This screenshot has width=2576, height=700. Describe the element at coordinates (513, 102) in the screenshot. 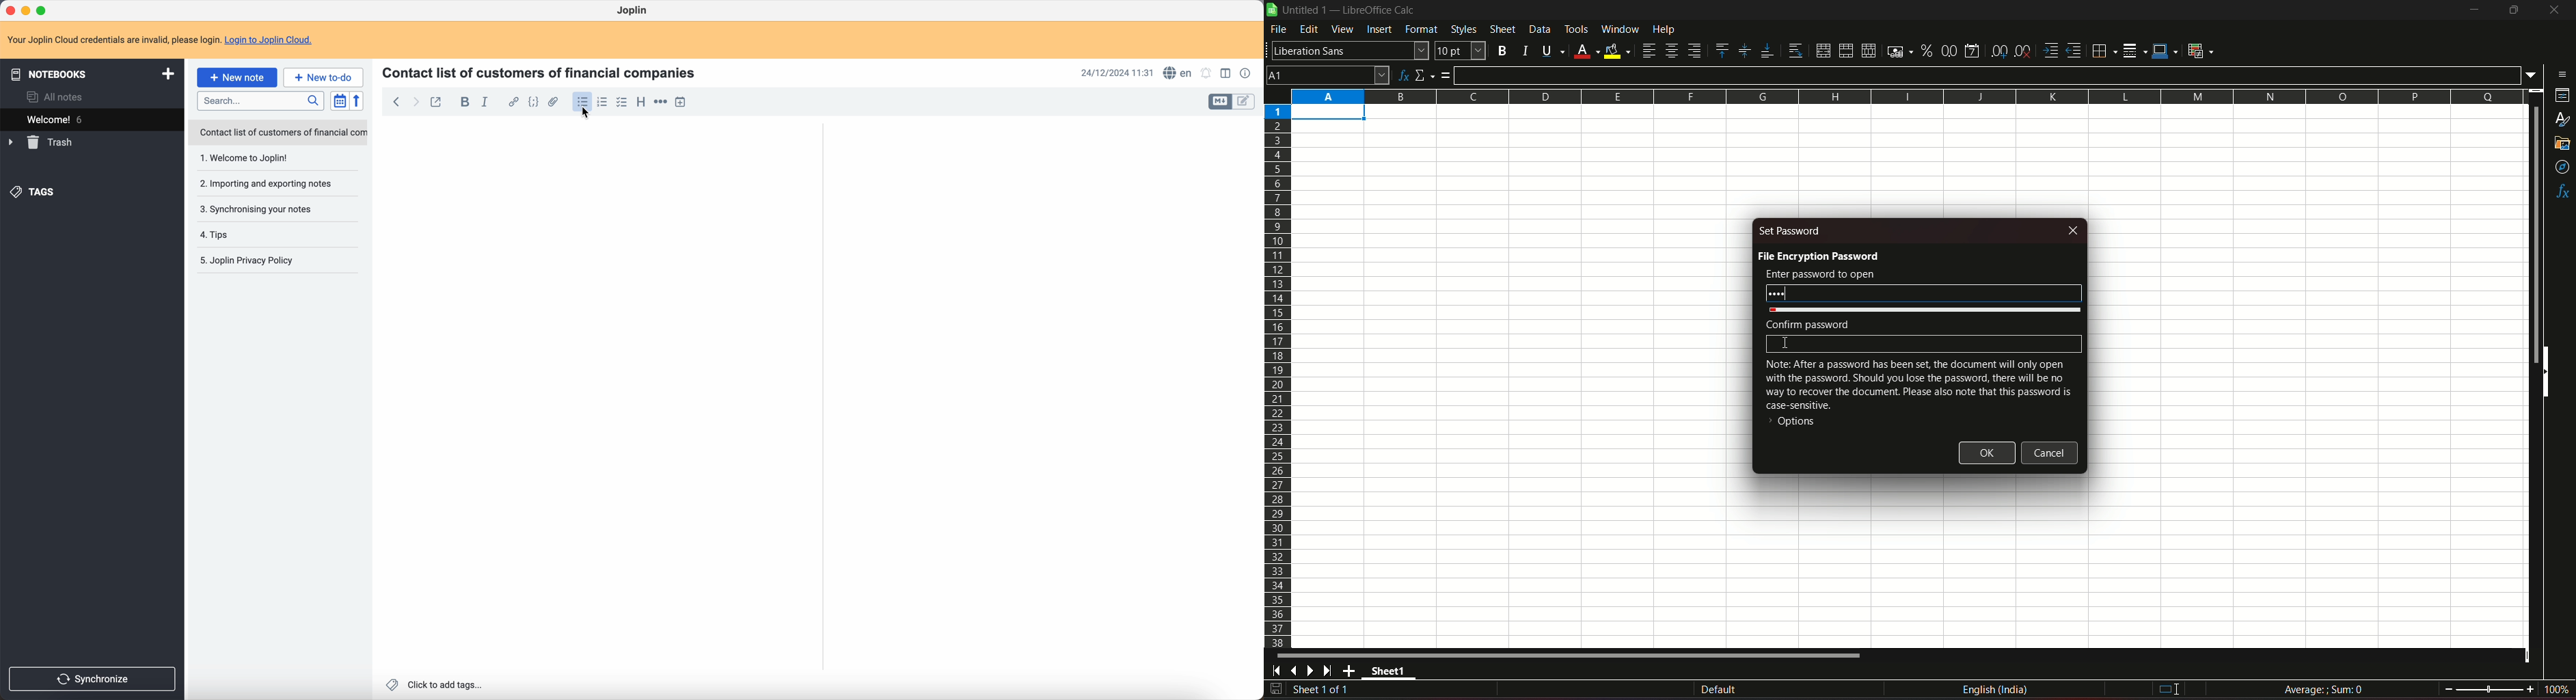

I see `hyperlink` at that location.